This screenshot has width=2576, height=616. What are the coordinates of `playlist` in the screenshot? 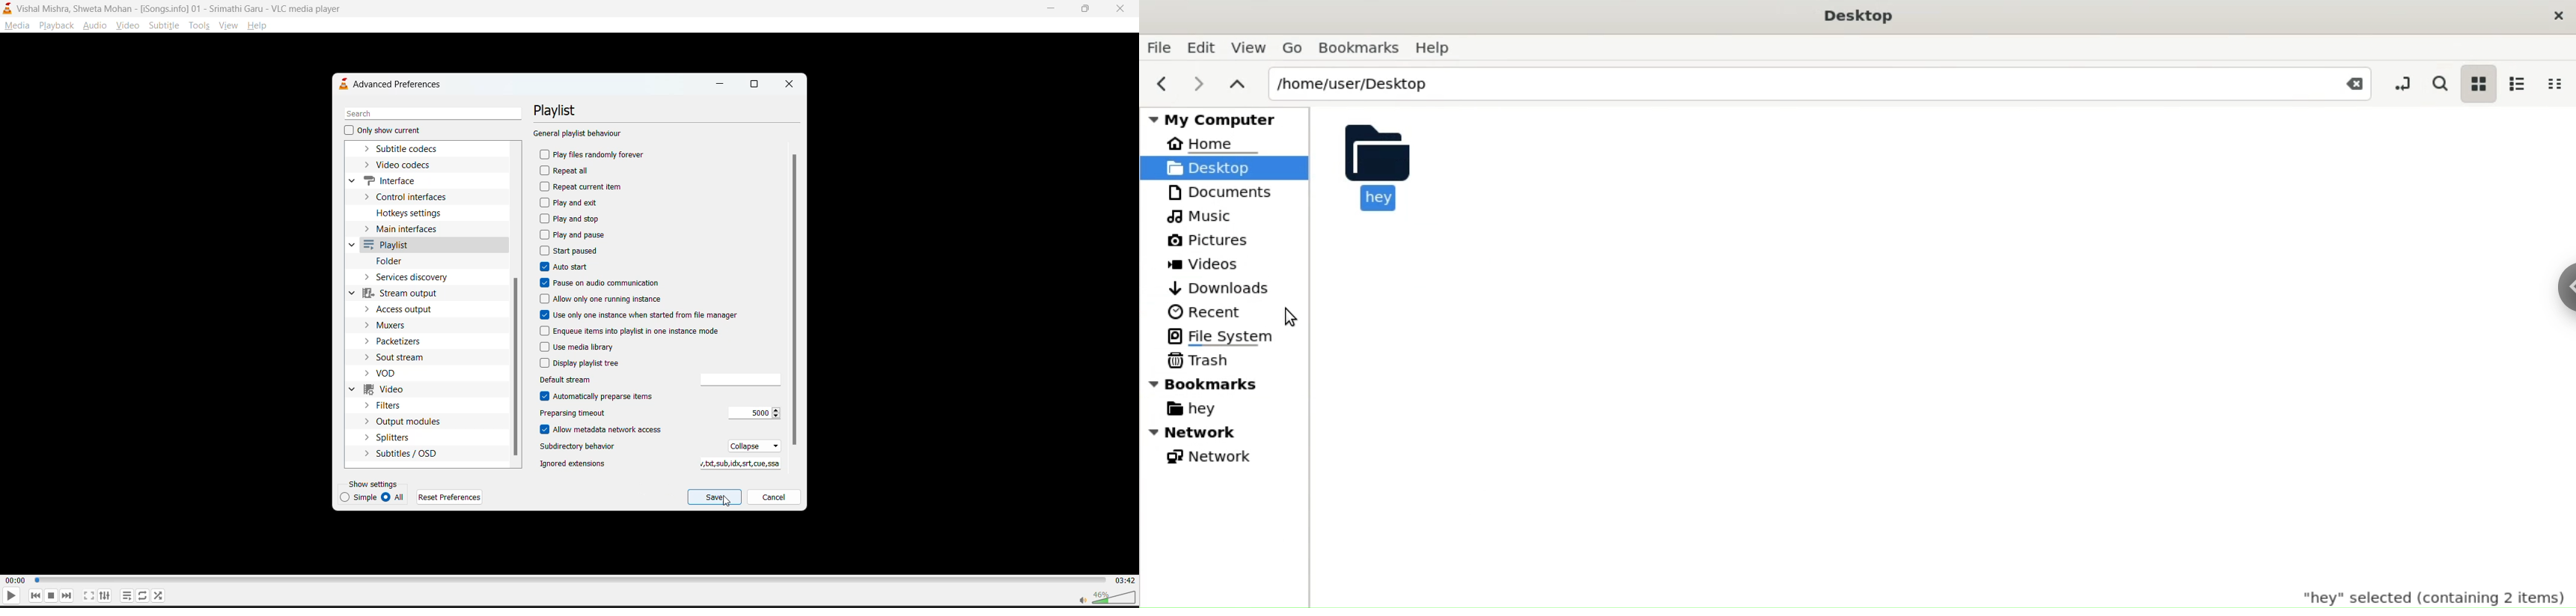 It's located at (387, 243).